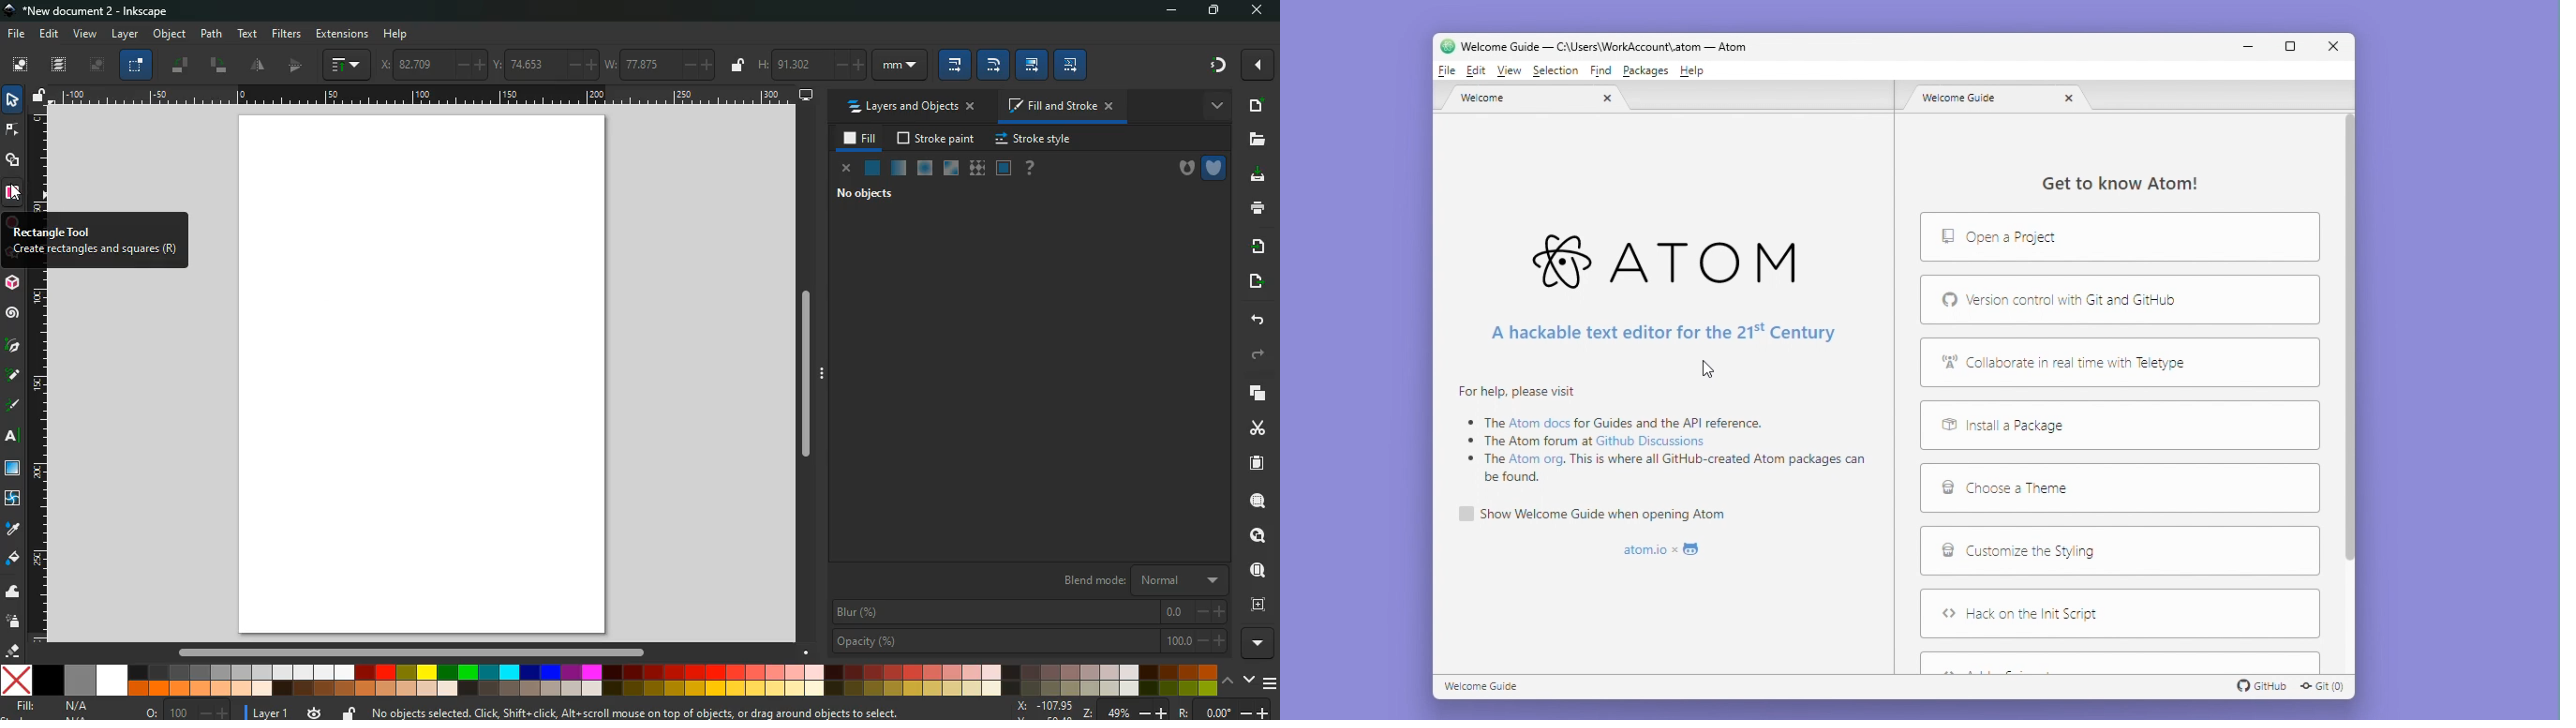 The image size is (2576, 728). I want to click on gradient, so click(1213, 66).